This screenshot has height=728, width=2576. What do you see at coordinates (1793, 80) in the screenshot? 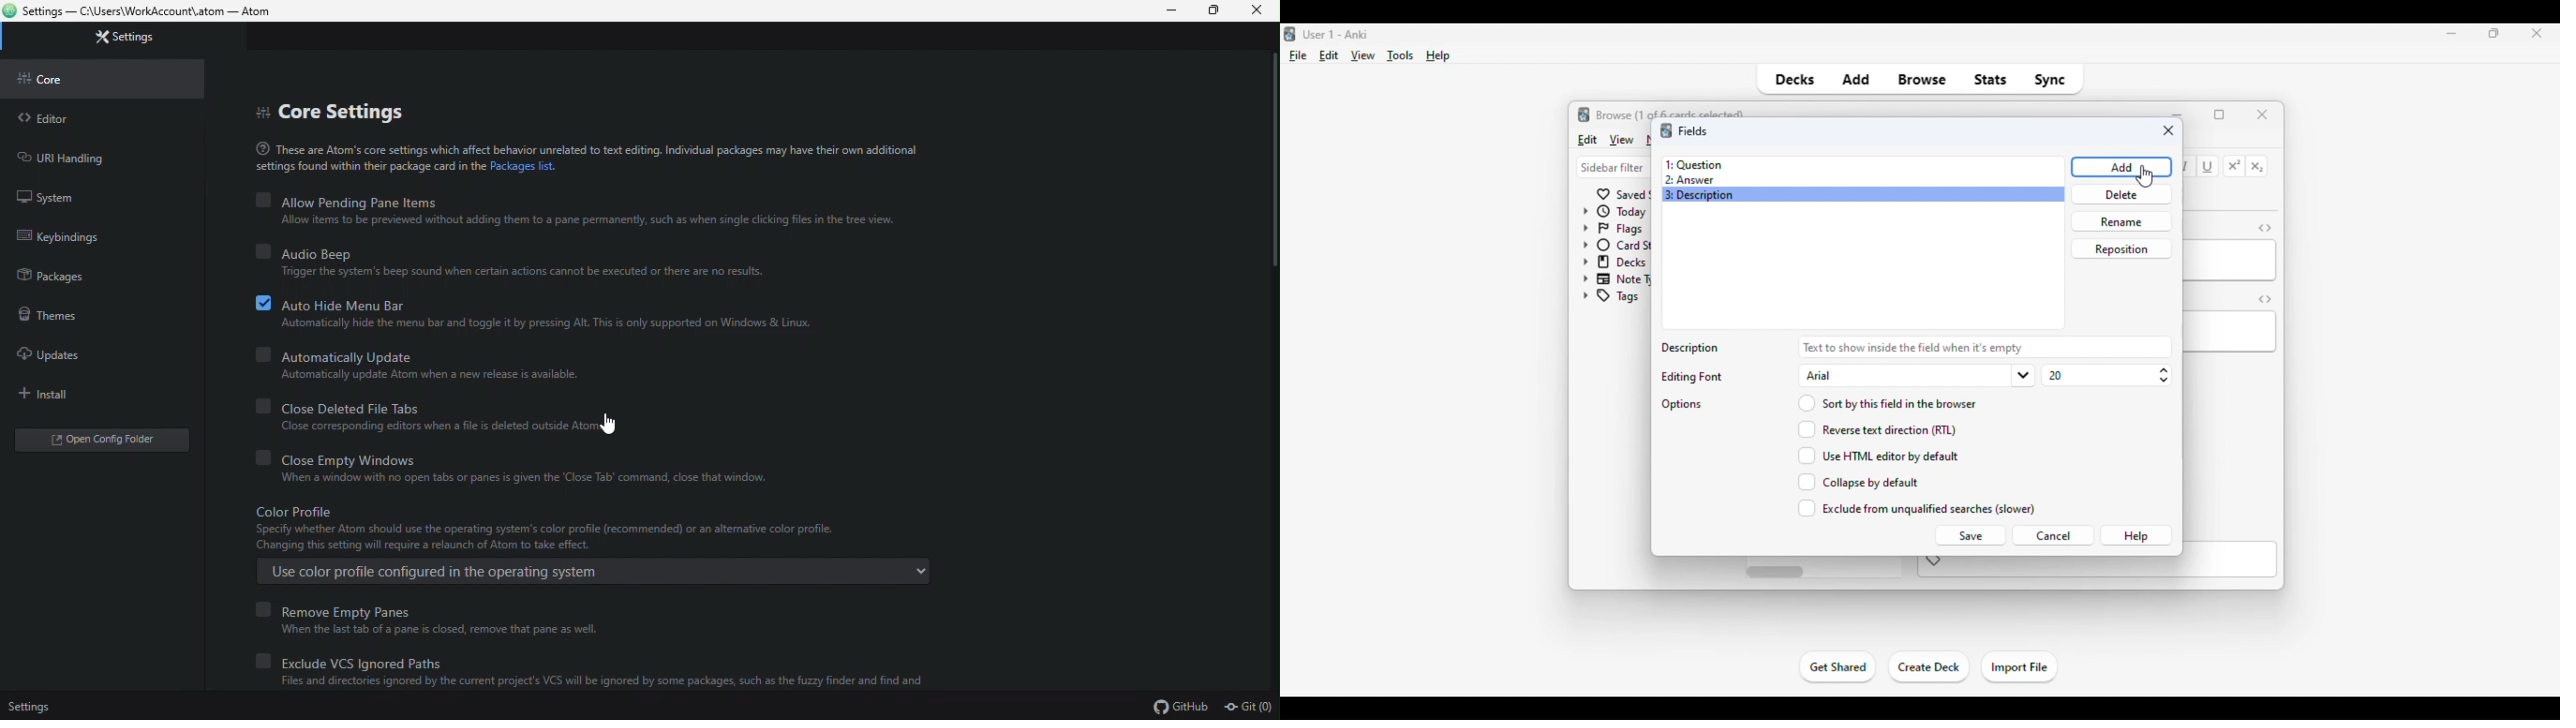
I see `decks` at bounding box center [1793, 80].